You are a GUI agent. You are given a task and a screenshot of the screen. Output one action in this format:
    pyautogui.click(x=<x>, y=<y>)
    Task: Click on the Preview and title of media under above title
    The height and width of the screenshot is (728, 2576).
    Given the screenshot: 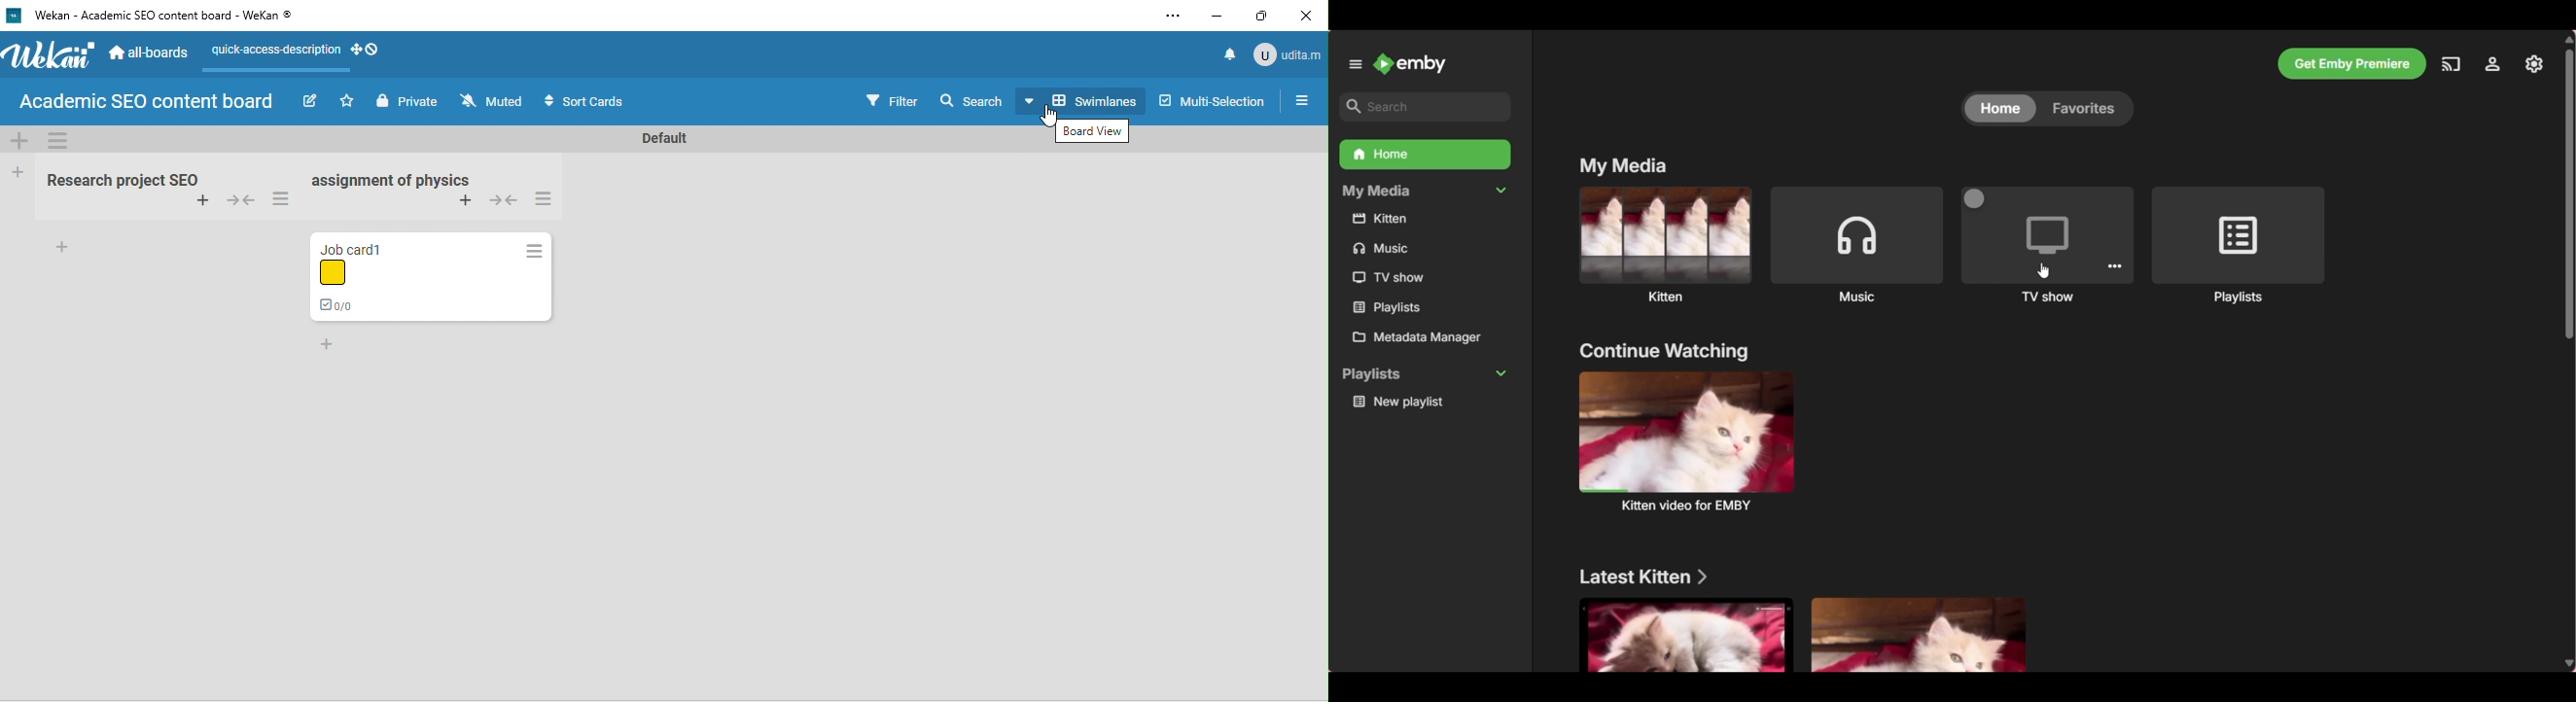 What is the action you would take?
    pyautogui.click(x=1687, y=431)
    